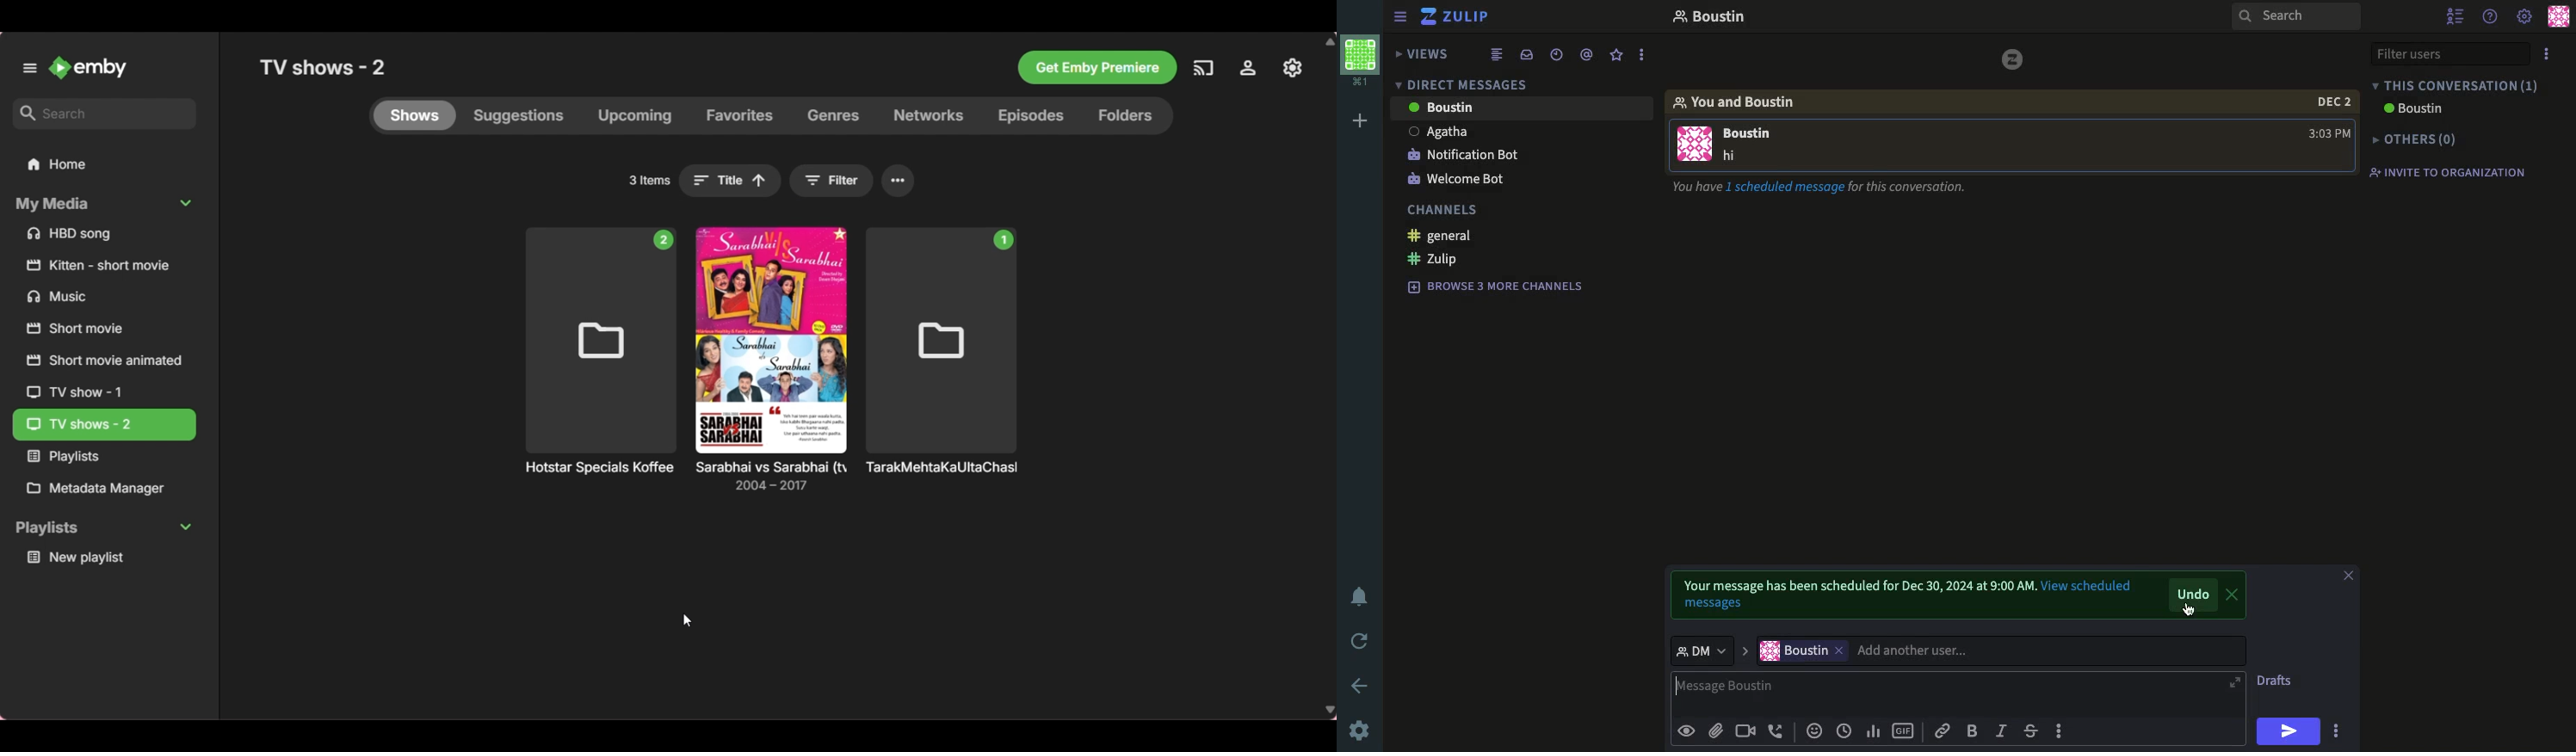  Describe the element at coordinates (1814, 729) in the screenshot. I see `emojis` at that location.